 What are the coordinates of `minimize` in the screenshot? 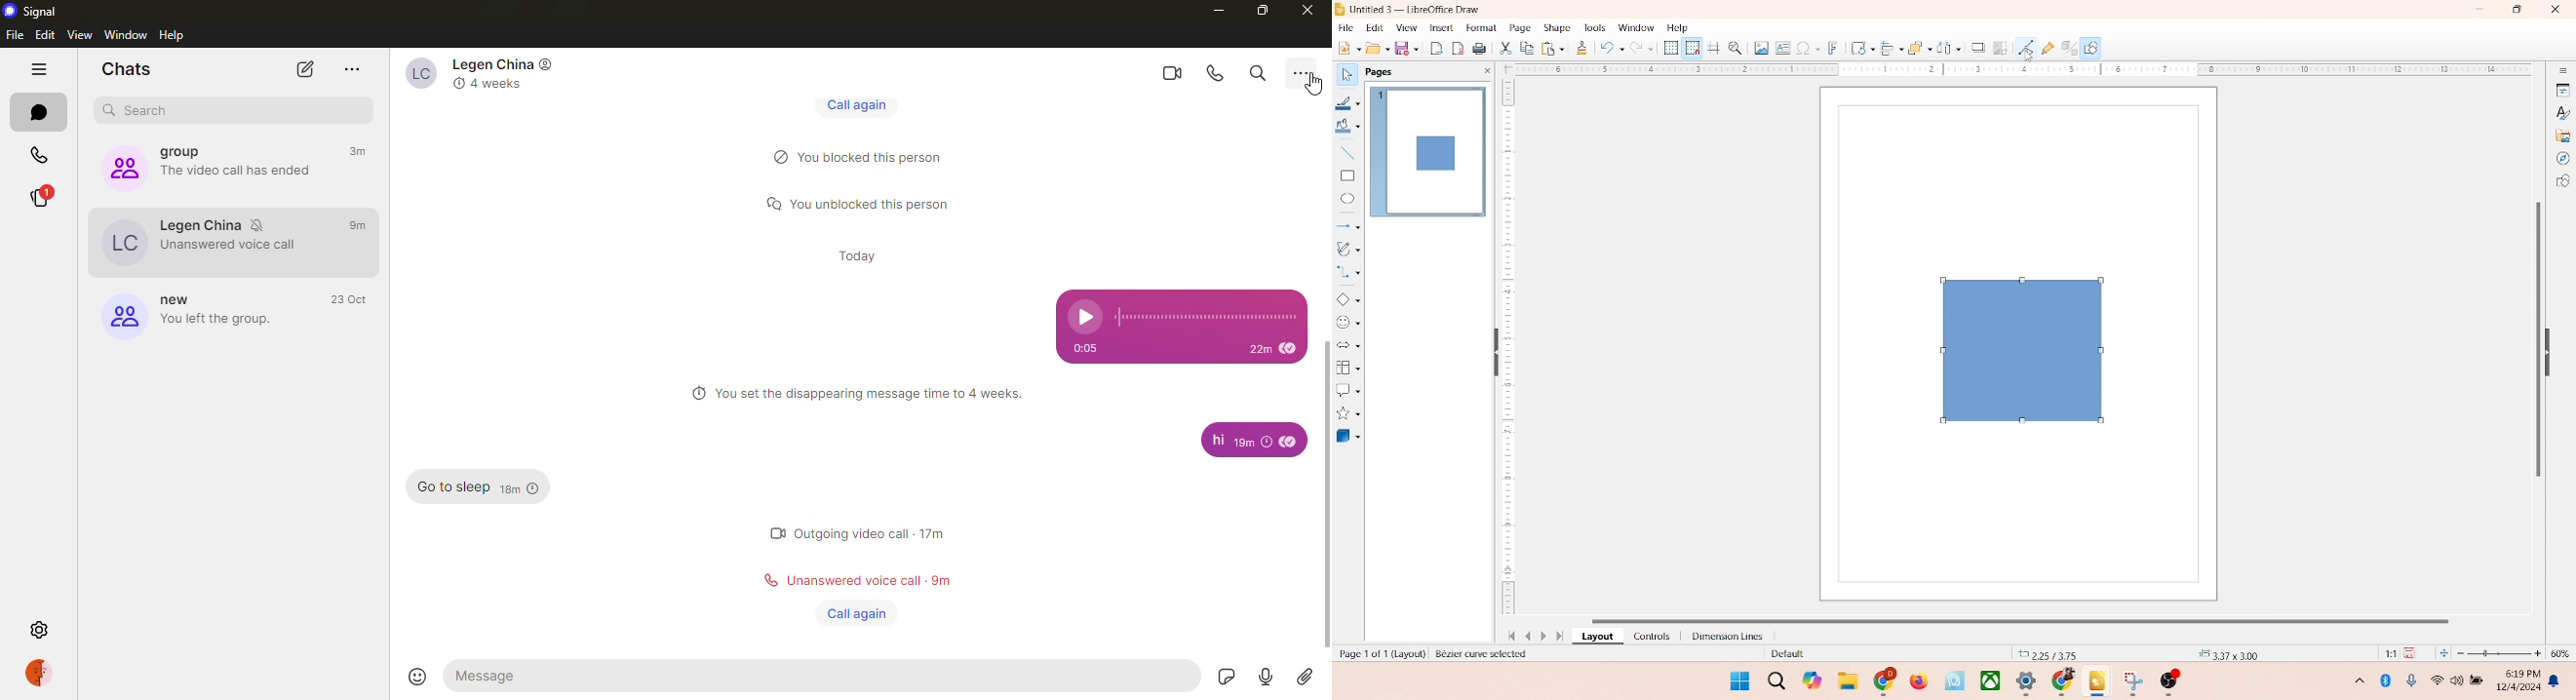 It's located at (1214, 10).